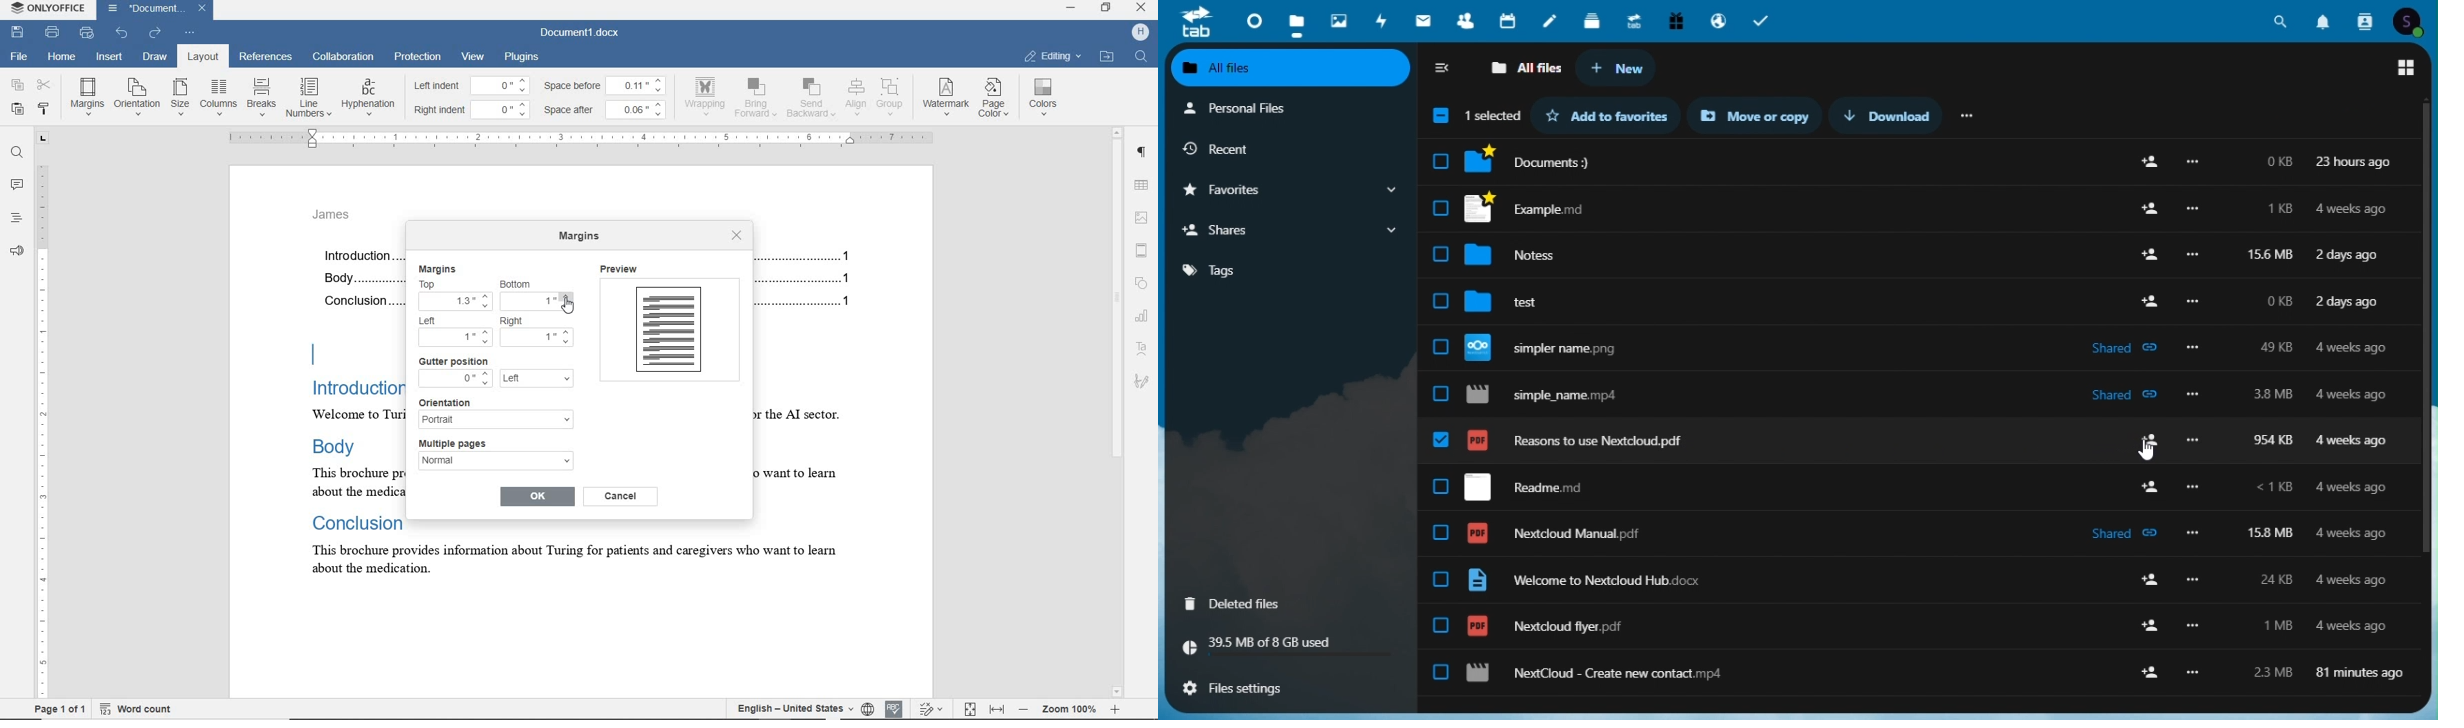 Image resolution: width=2464 pixels, height=728 pixels. What do you see at coordinates (1447, 67) in the screenshot?
I see `collapse sidebar` at bounding box center [1447, 67].